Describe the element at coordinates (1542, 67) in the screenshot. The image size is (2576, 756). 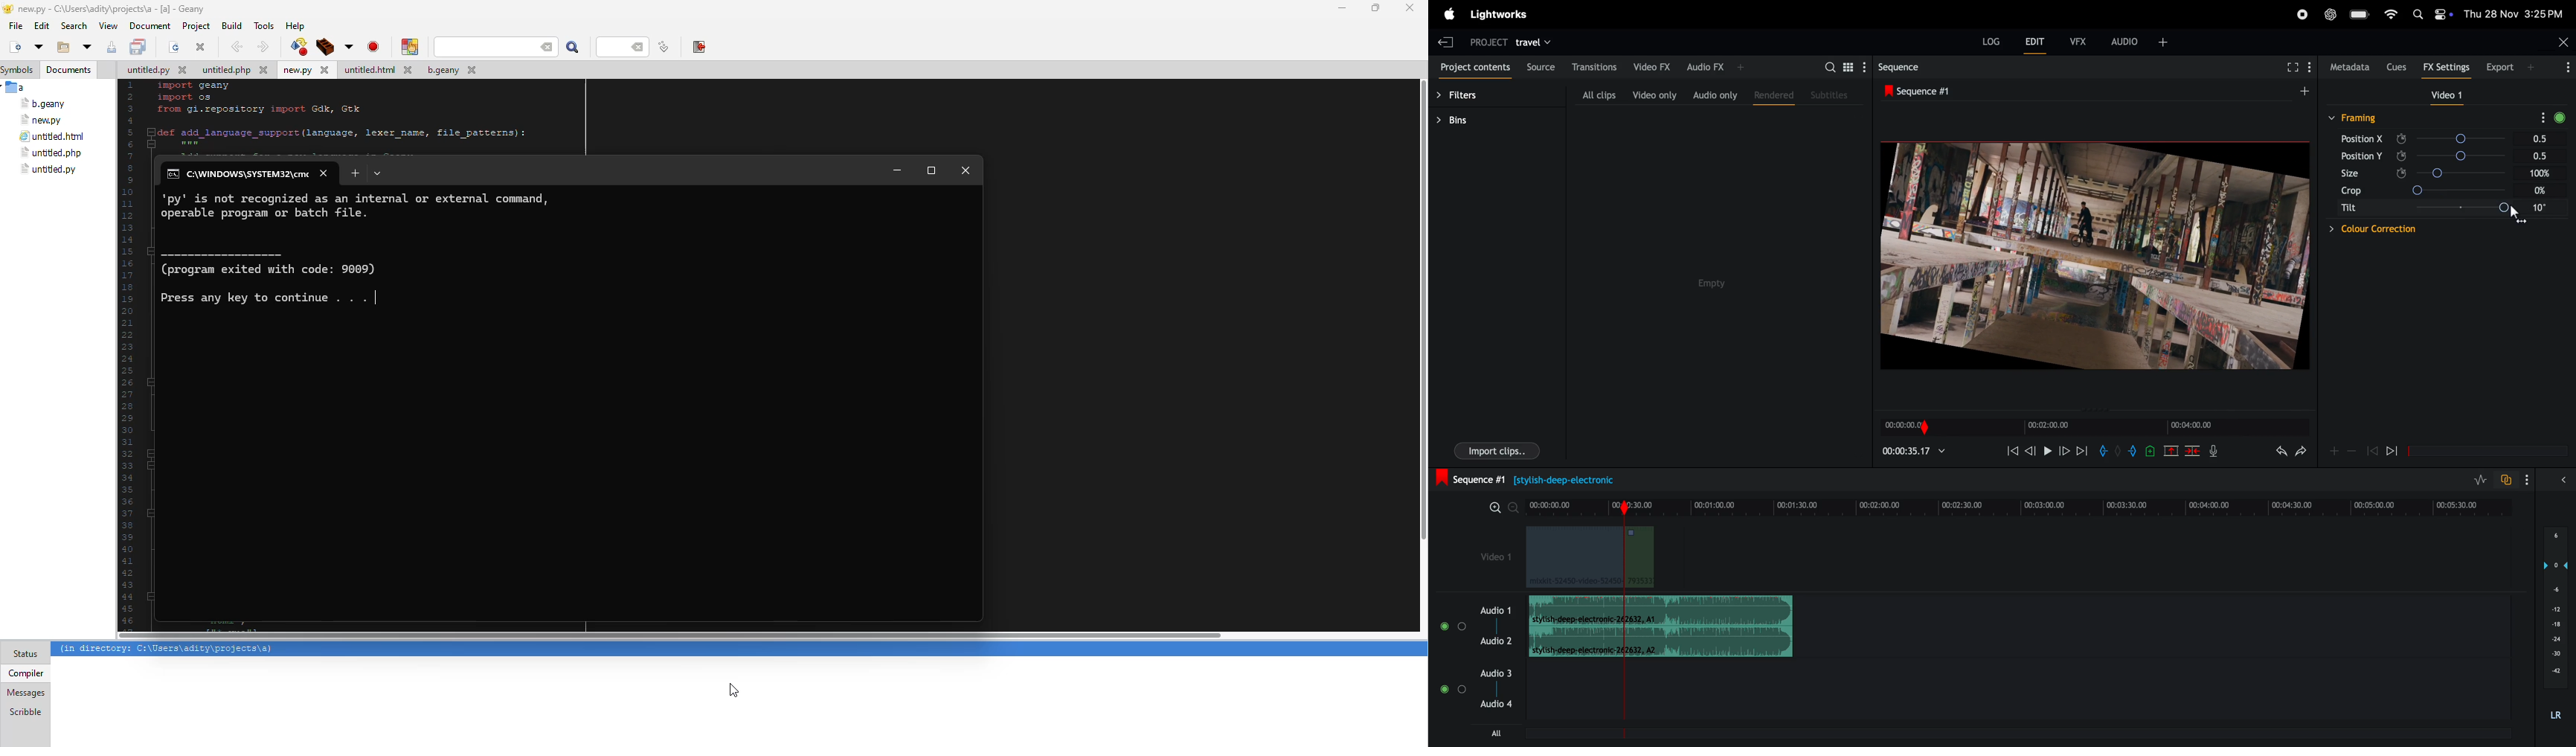
I see `sources` at that location.